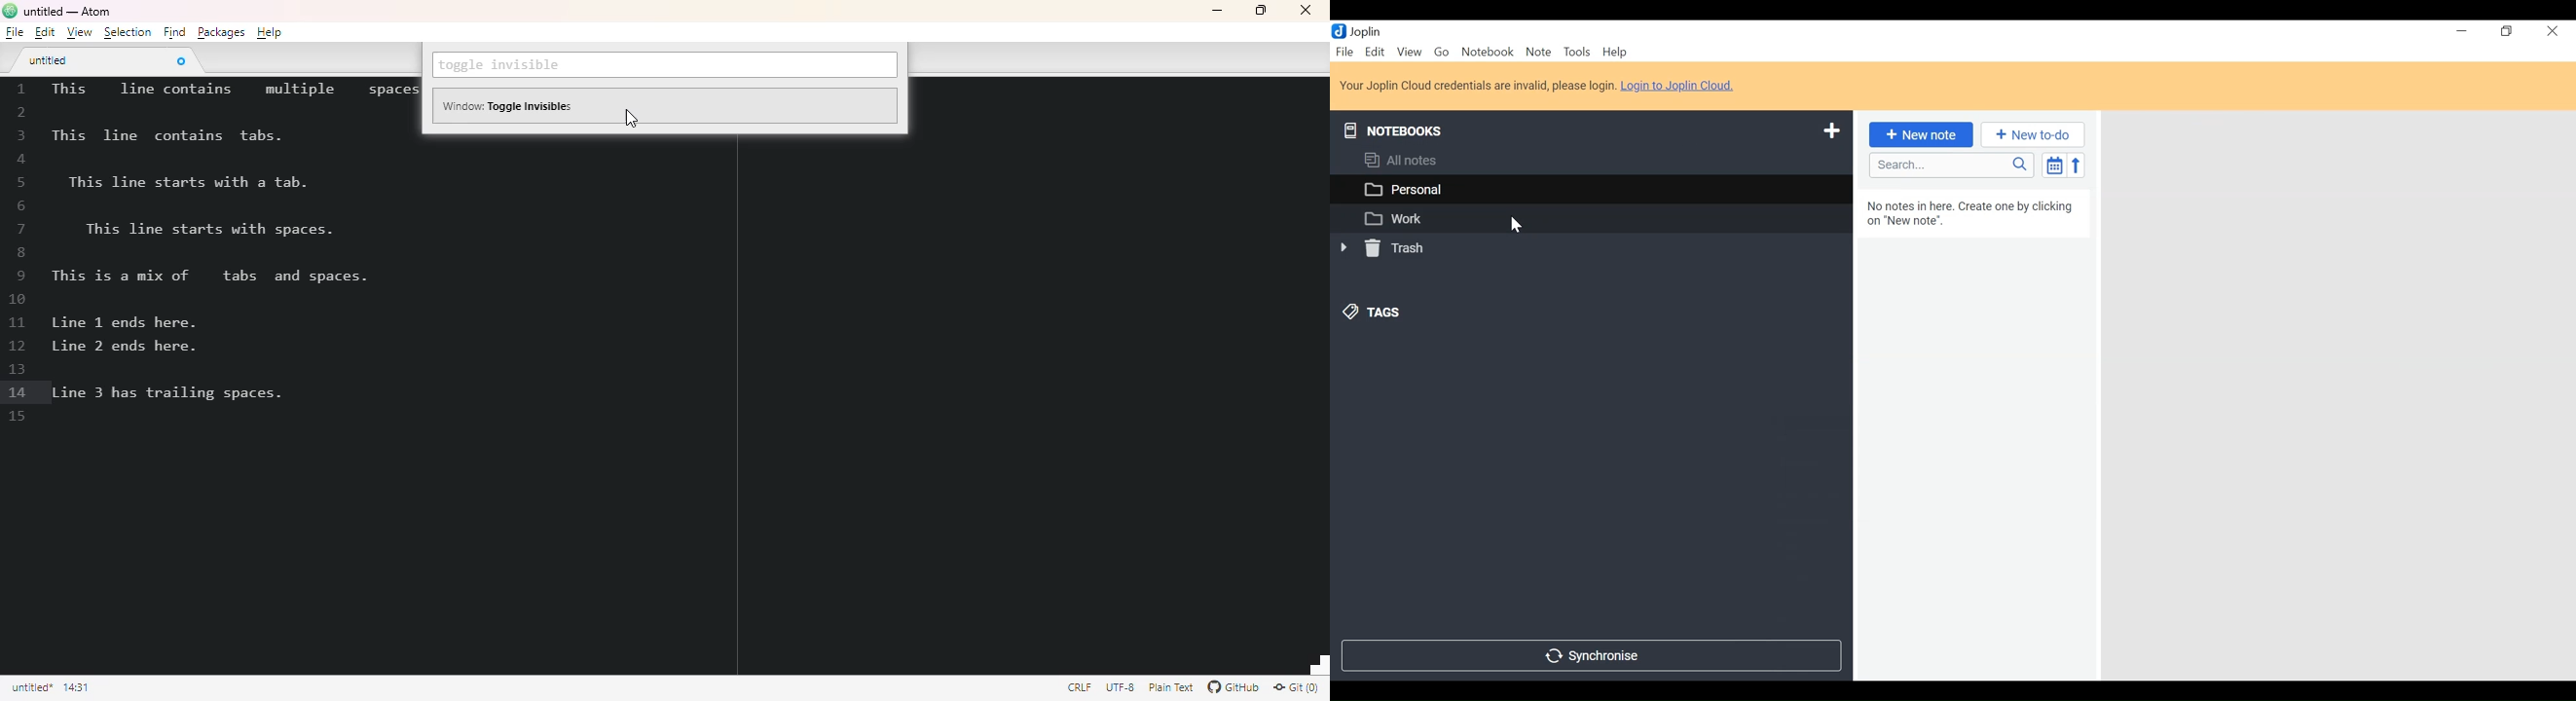 The height and width of the screenshot is (728, 2576). I want to click on file, so click(15, 32).